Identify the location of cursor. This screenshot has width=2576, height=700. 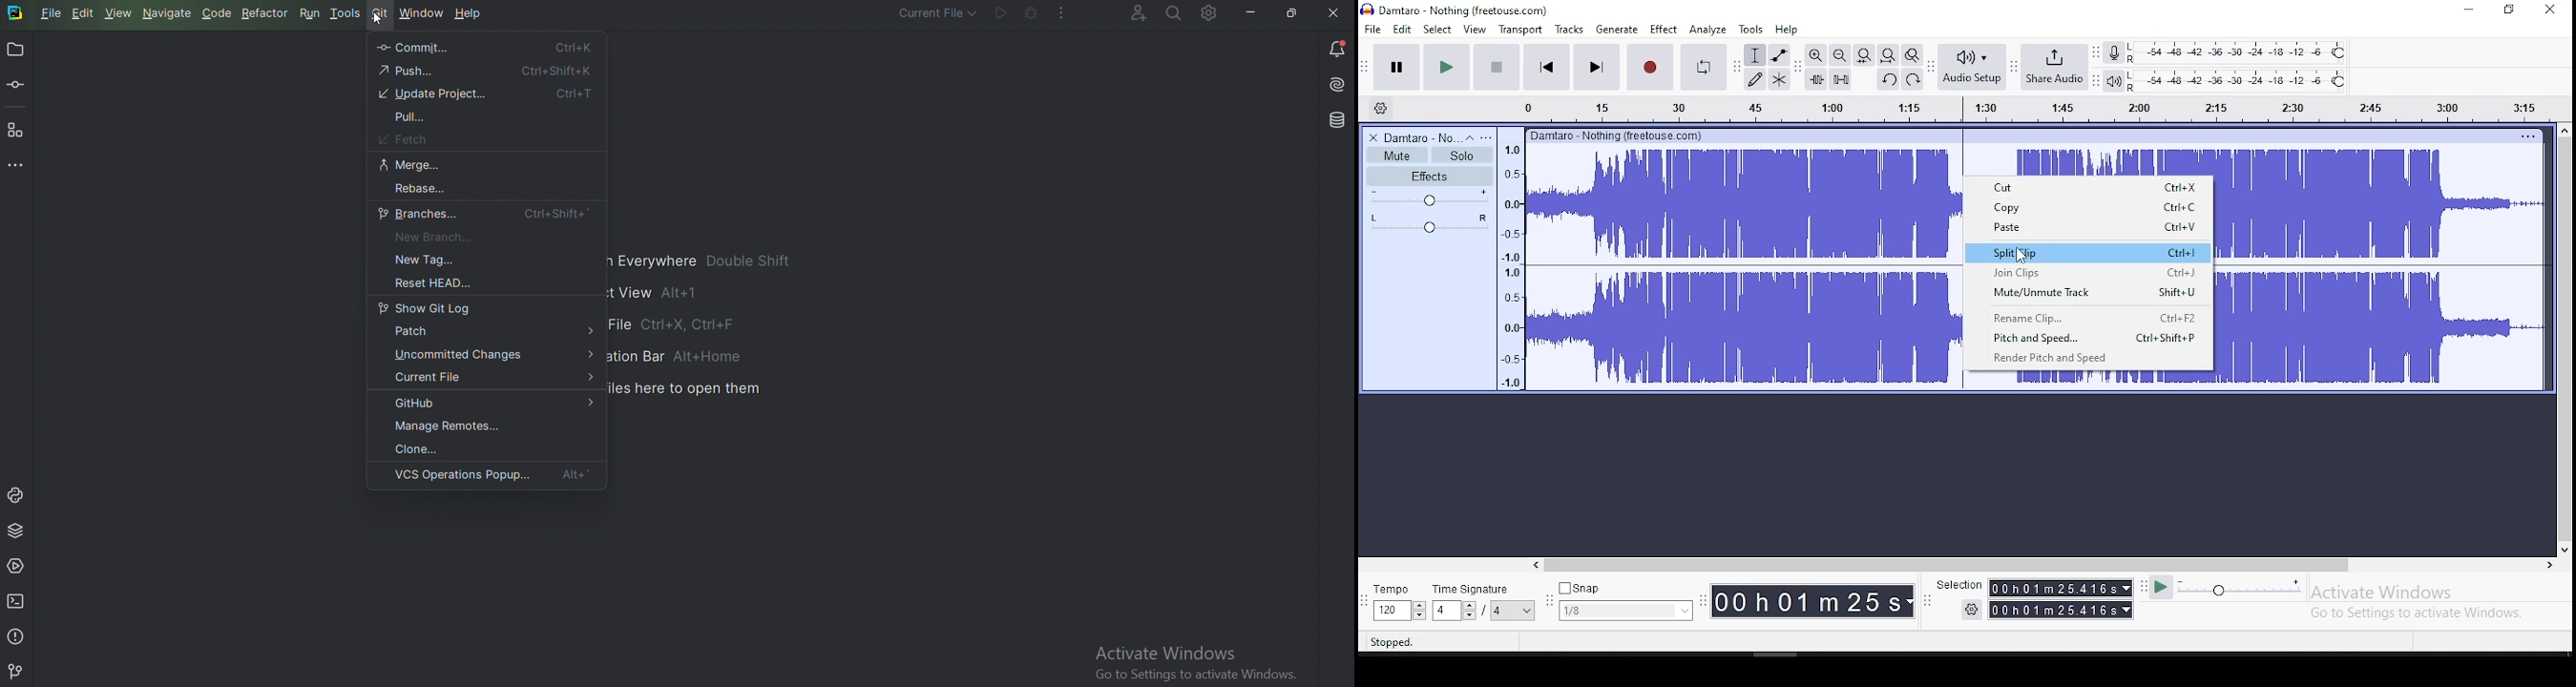
(2021, 257).